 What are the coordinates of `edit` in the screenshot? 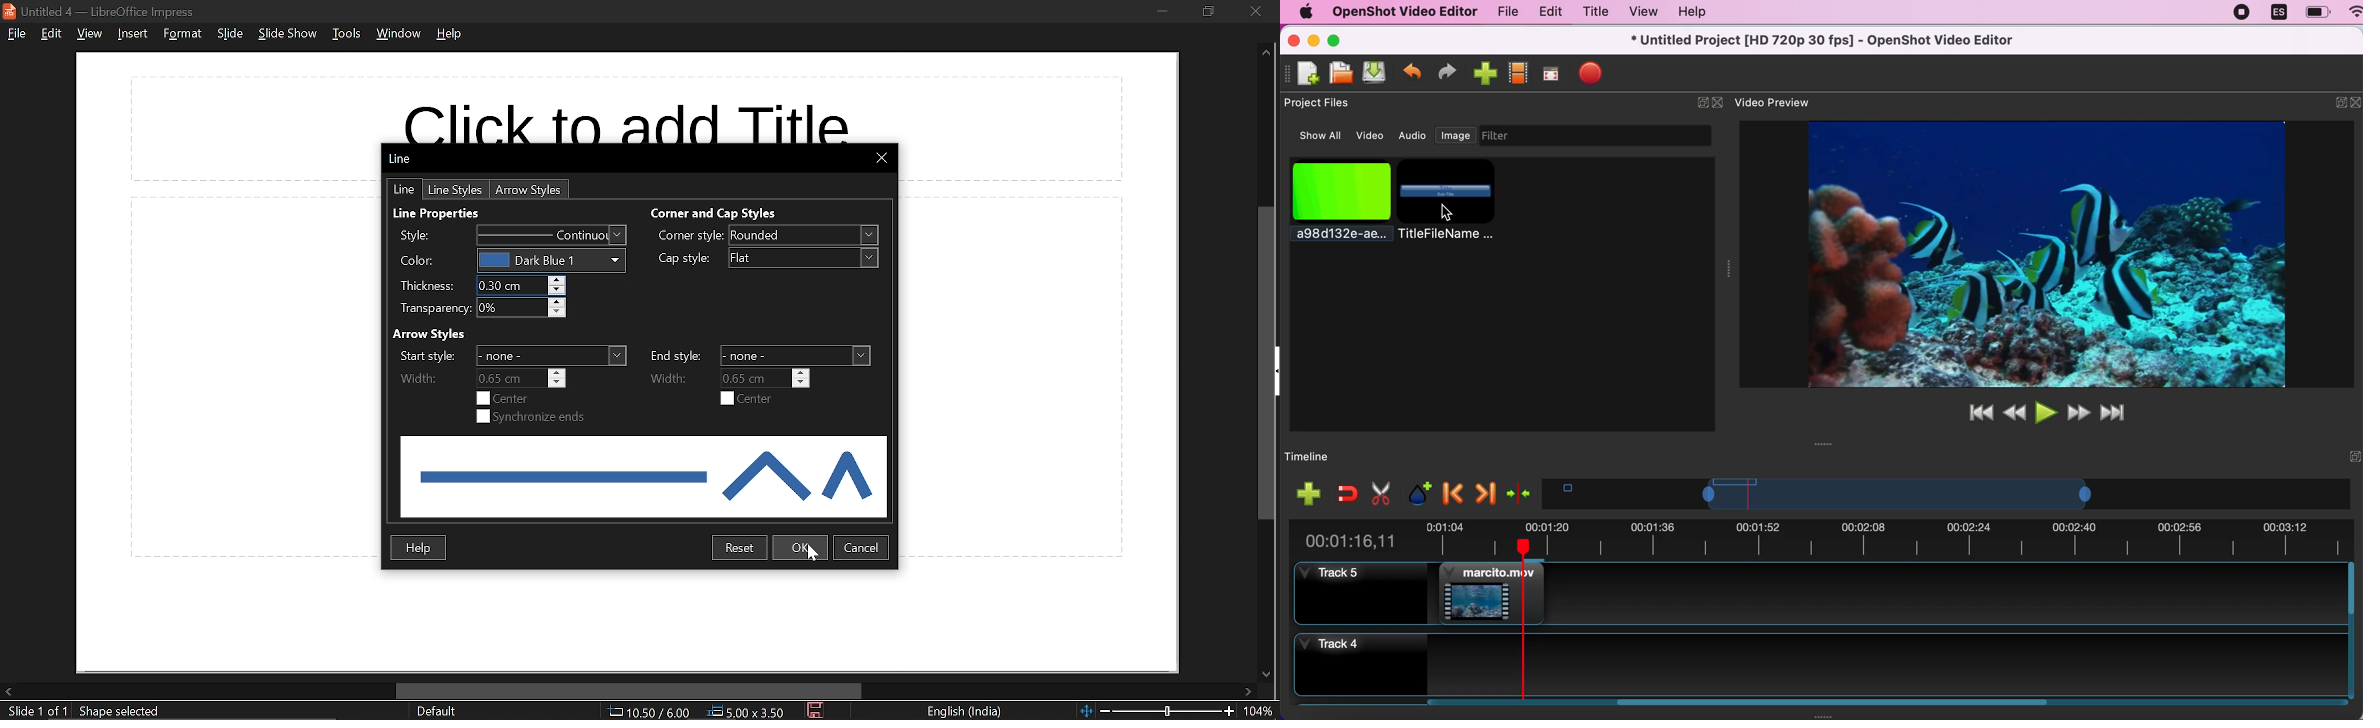 It's located at (54, 35).